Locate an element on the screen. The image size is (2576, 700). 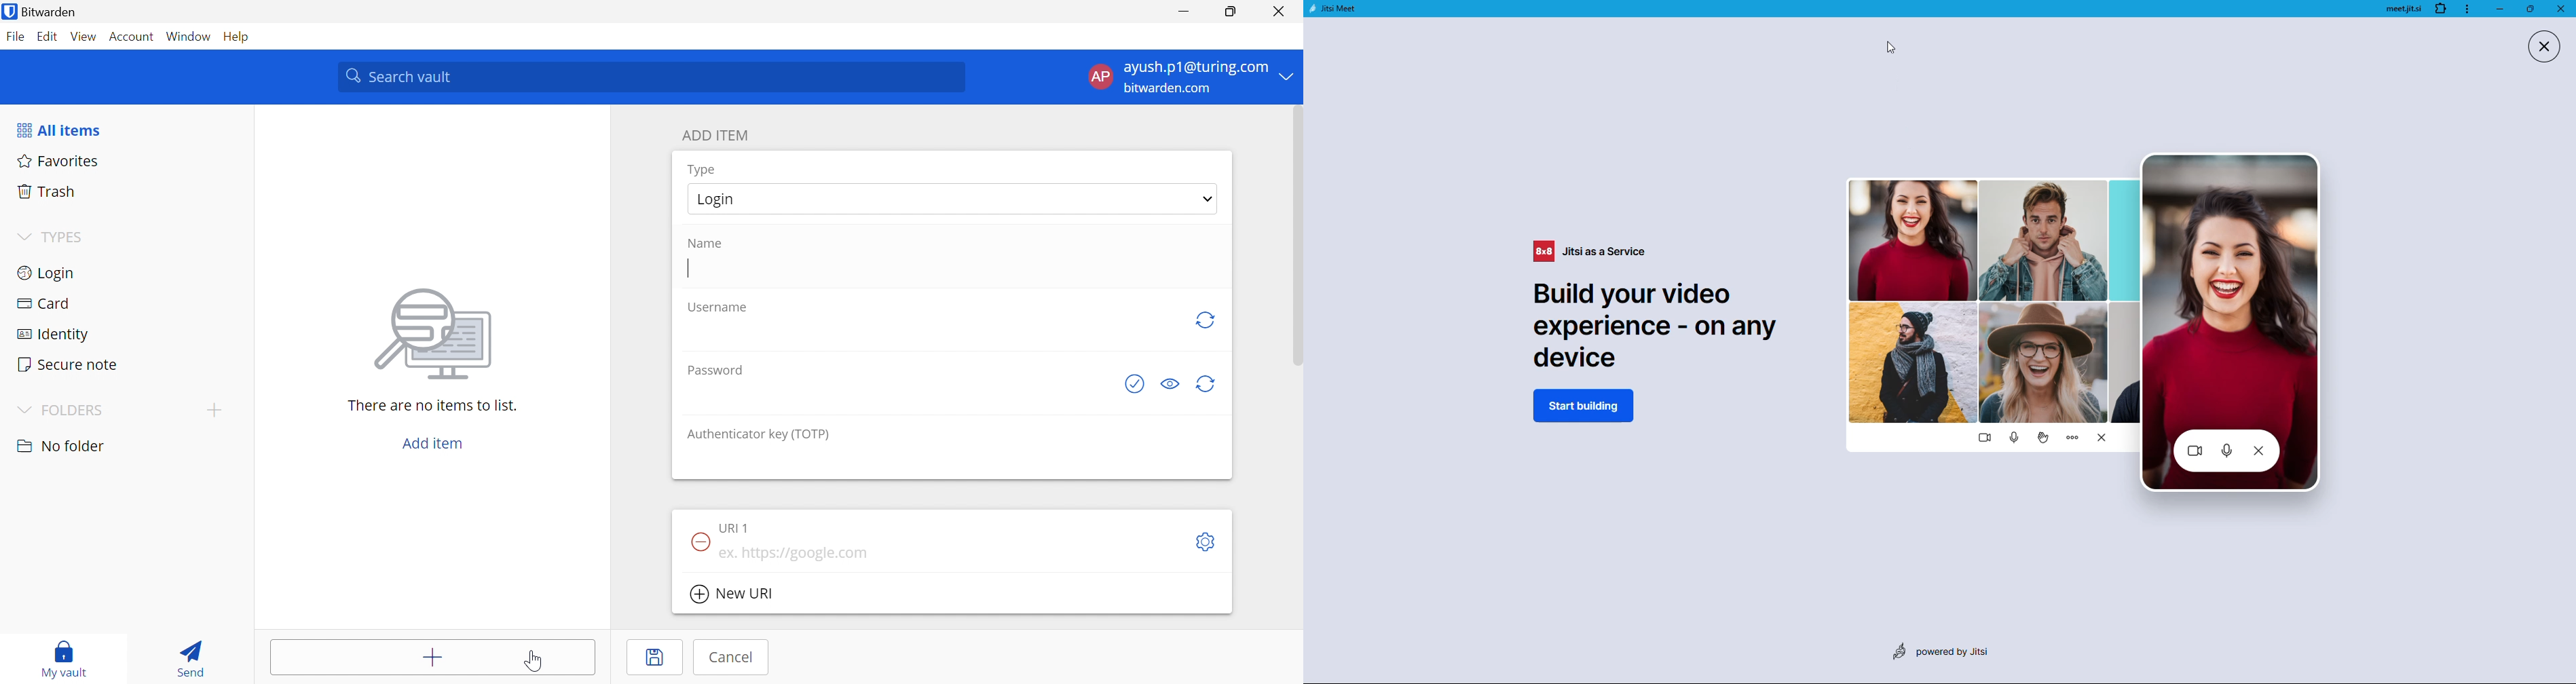
File is located at coordinates (15, 36).